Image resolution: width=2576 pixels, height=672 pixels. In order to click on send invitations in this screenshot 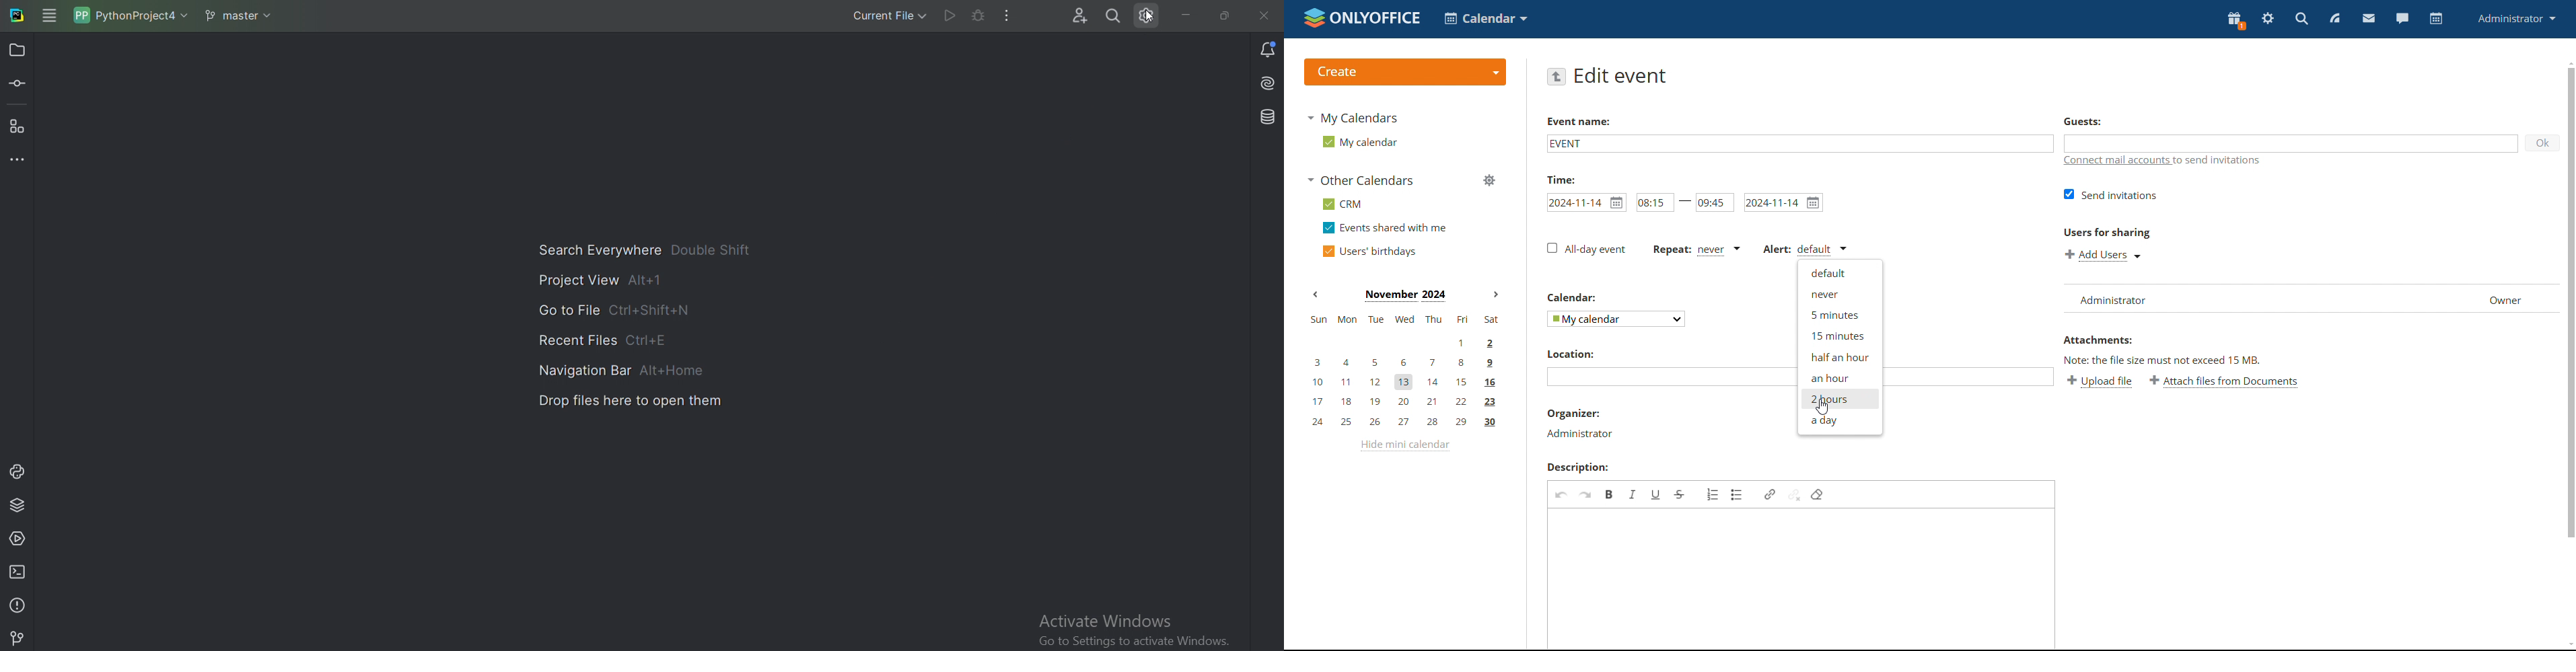, I will do `click(2110, 194)`.